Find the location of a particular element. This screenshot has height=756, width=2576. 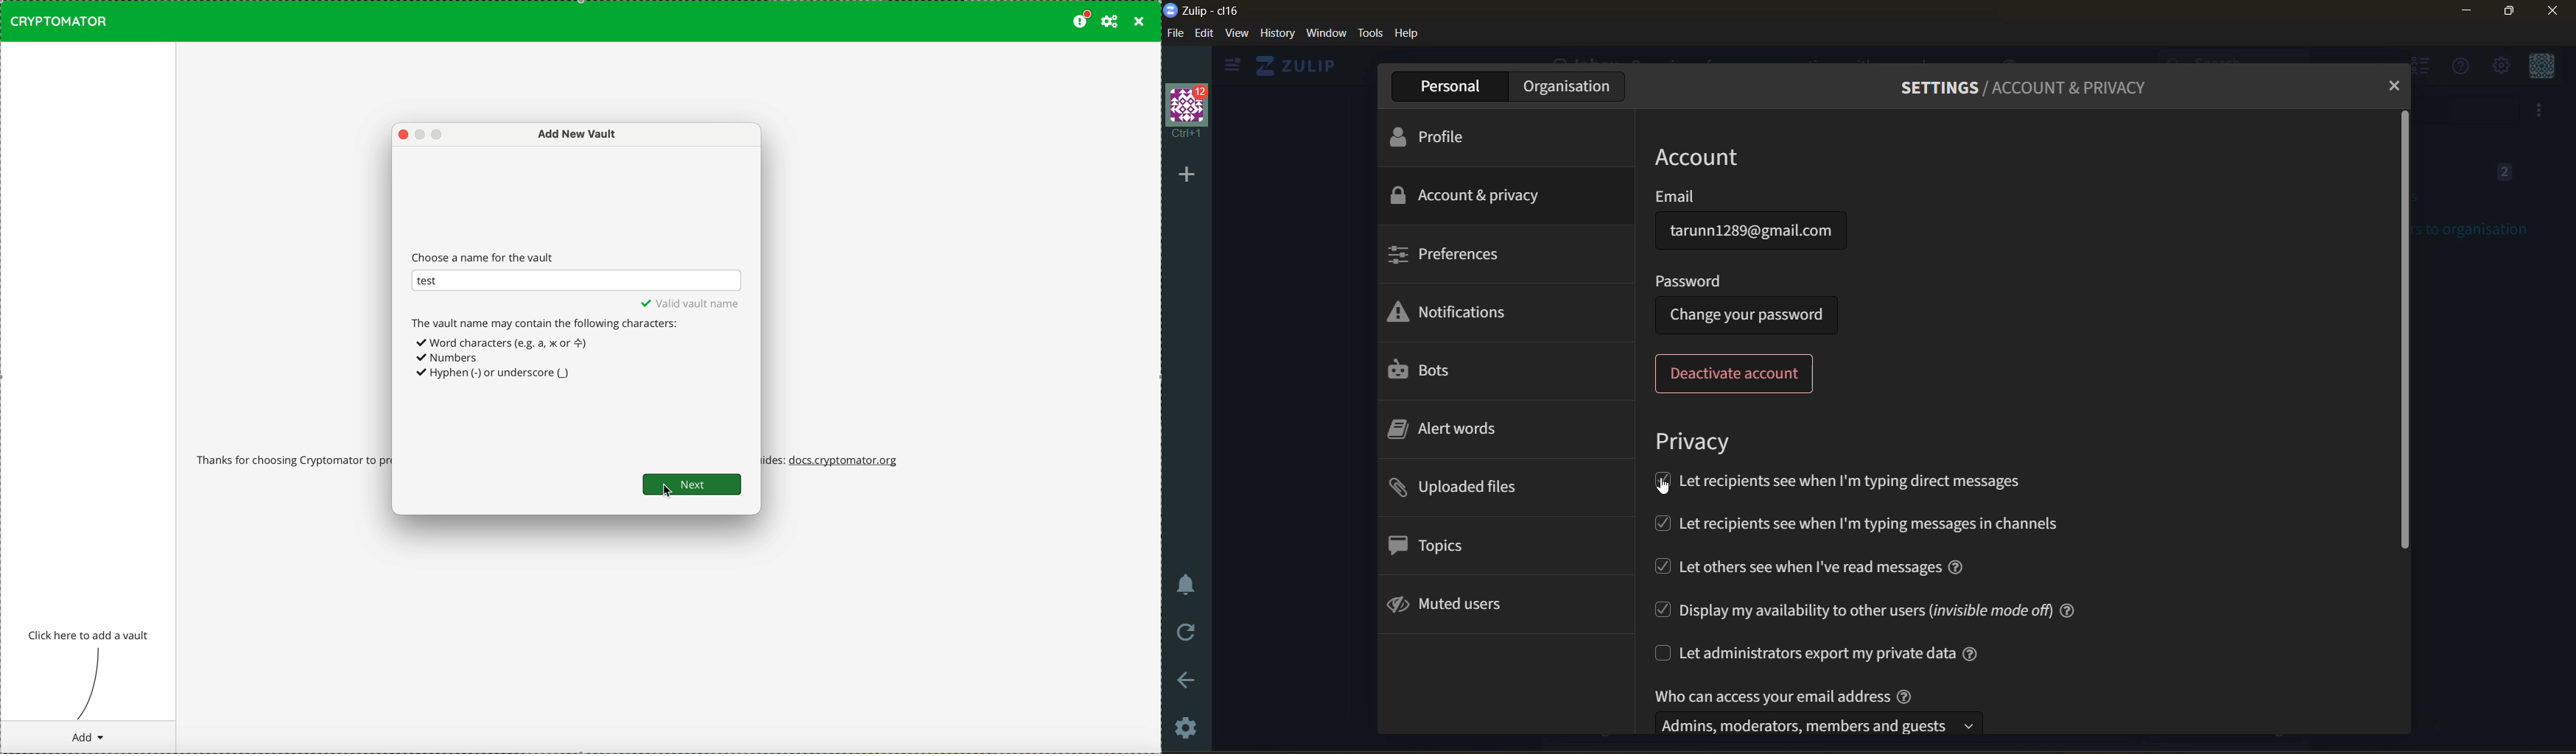

topics is located at coordinates (1431, 545).